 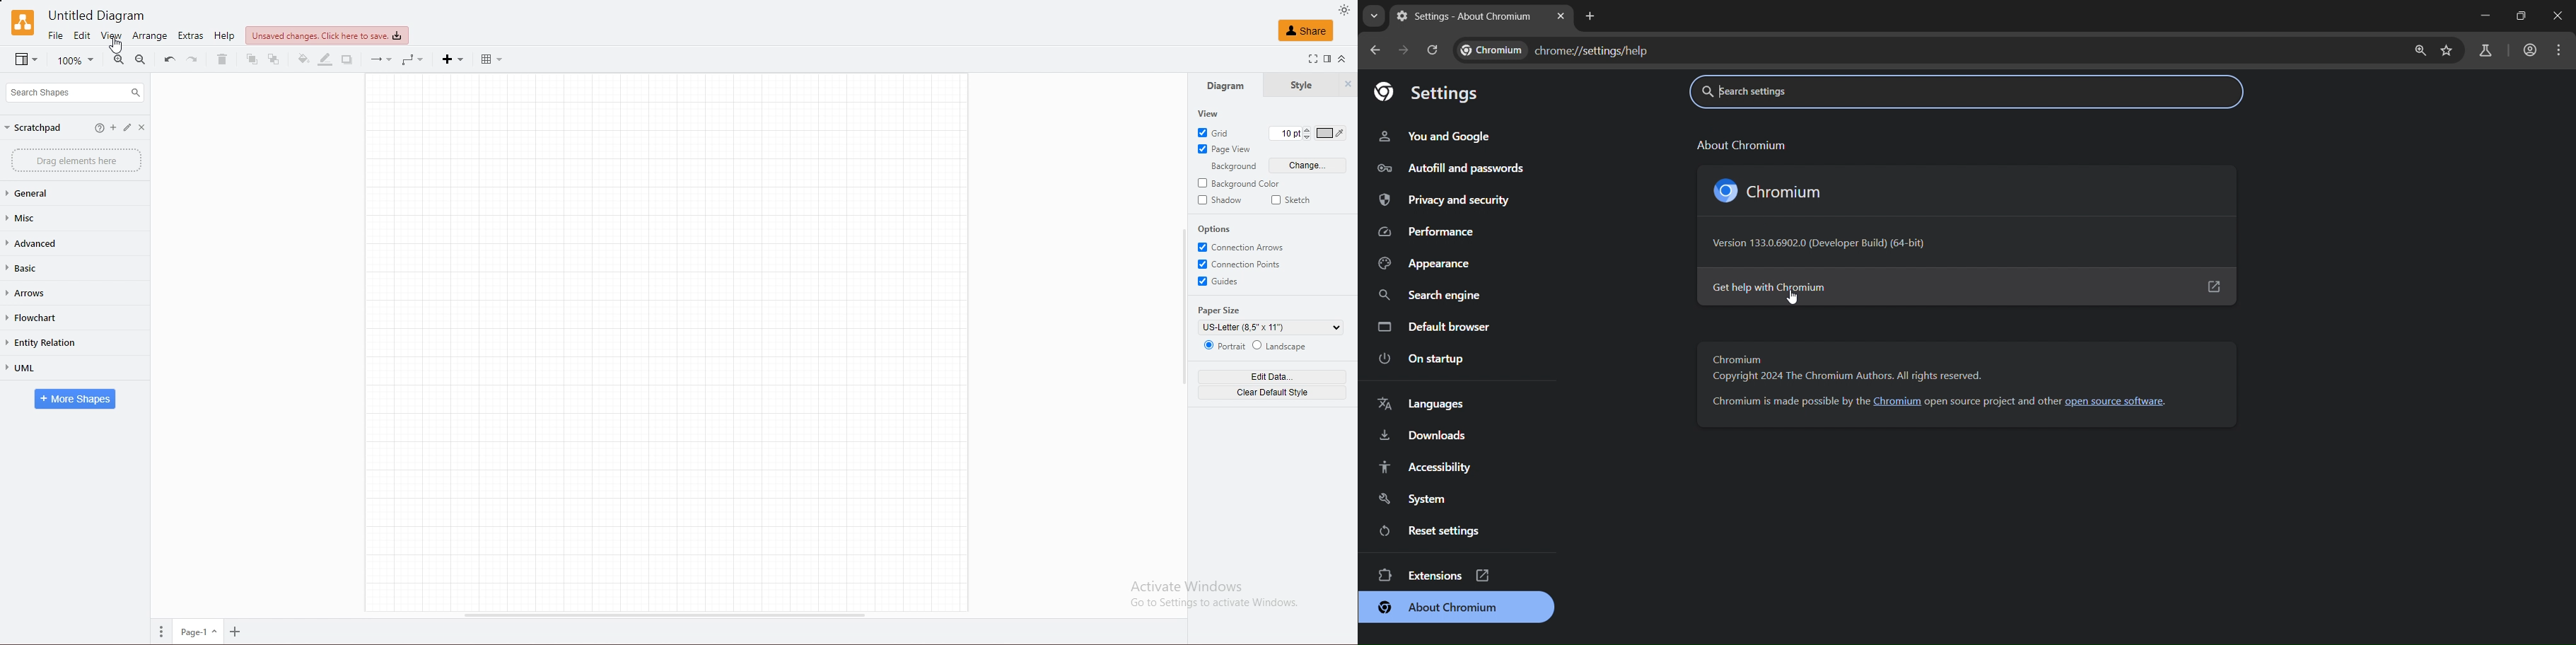 What do you see at coordinates (128, 128) in the screenshot?
I see `edit` at bounding box center [128, 128].